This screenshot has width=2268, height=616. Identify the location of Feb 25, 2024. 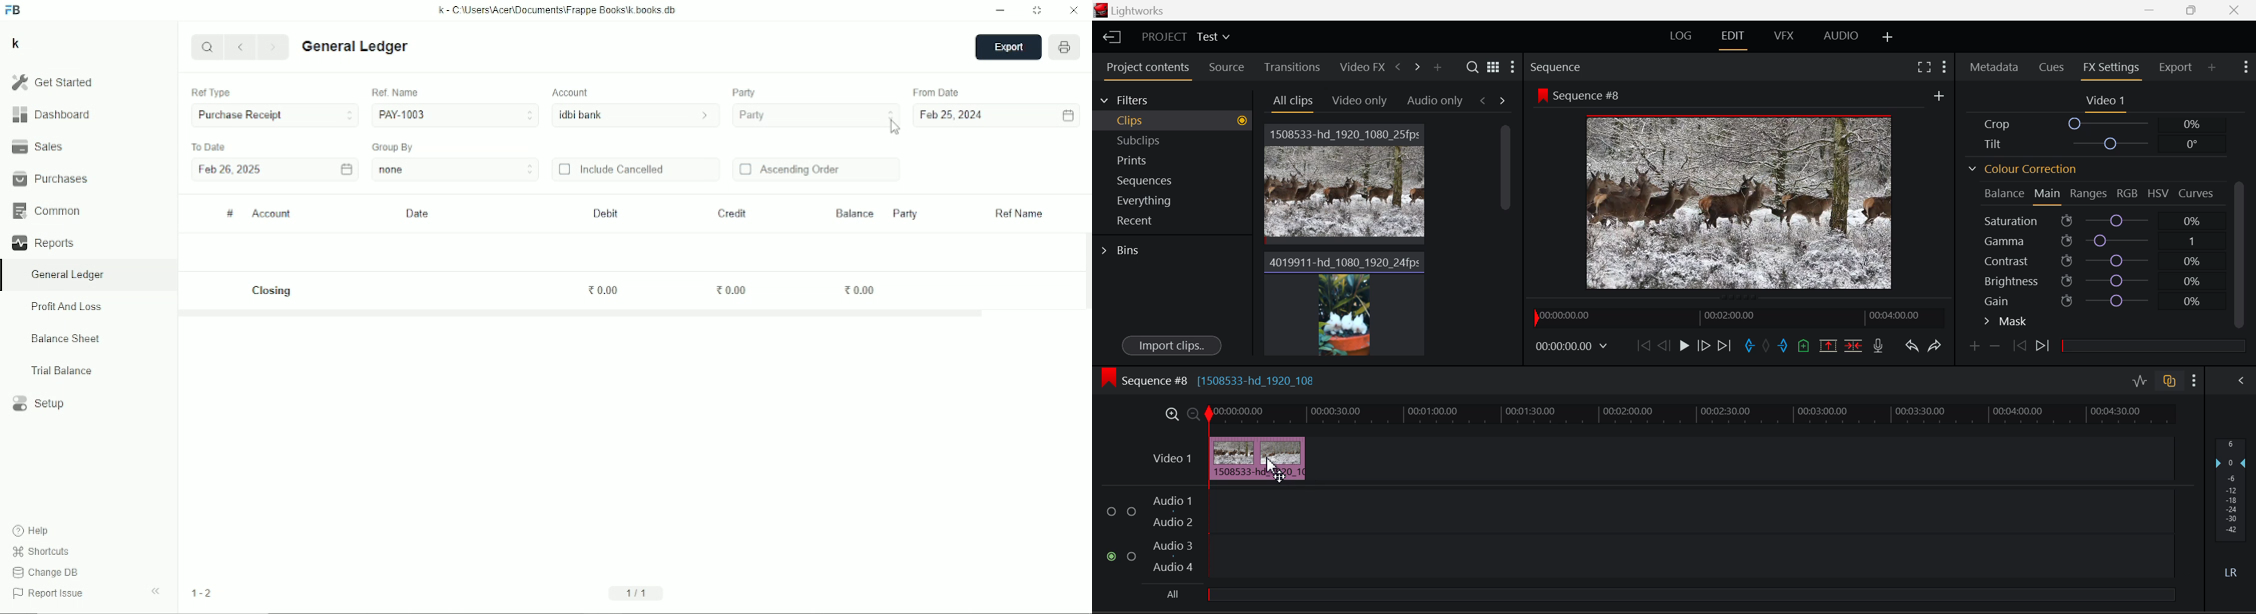
(953, 116).